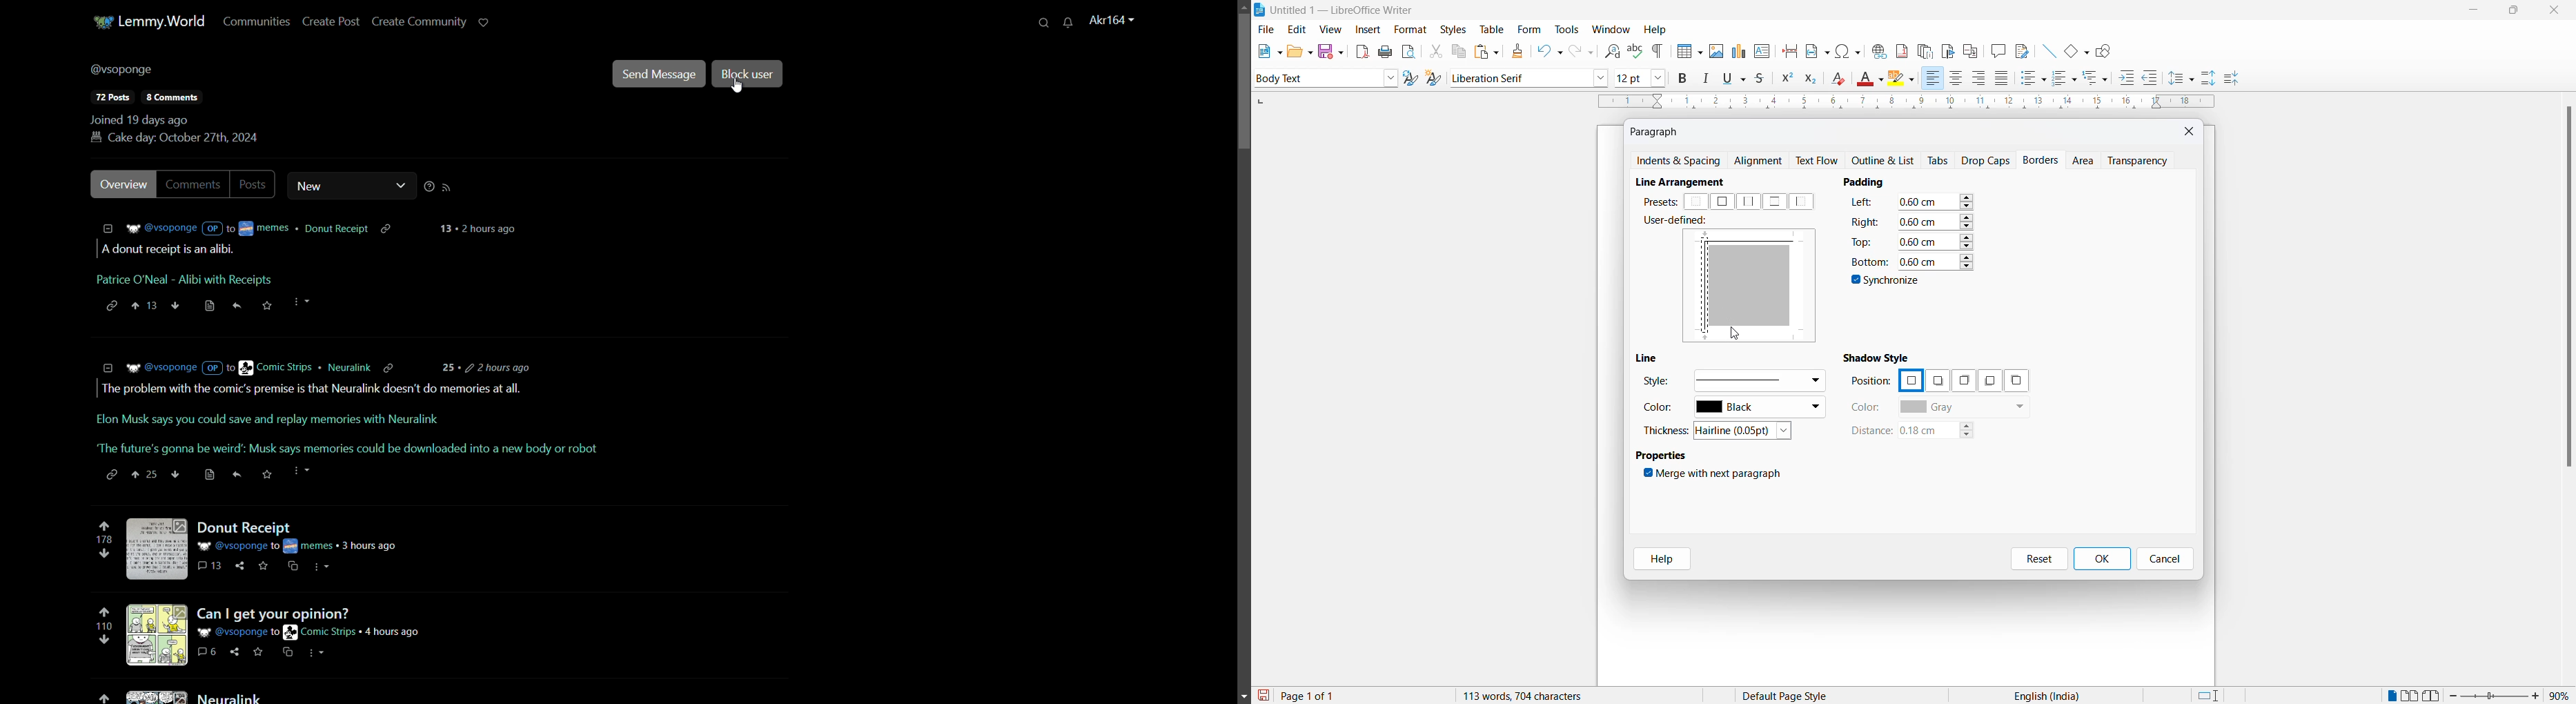 This screenshot has width=2576, height=728. I want to click on styling dropdown button, so click(1390, 79).